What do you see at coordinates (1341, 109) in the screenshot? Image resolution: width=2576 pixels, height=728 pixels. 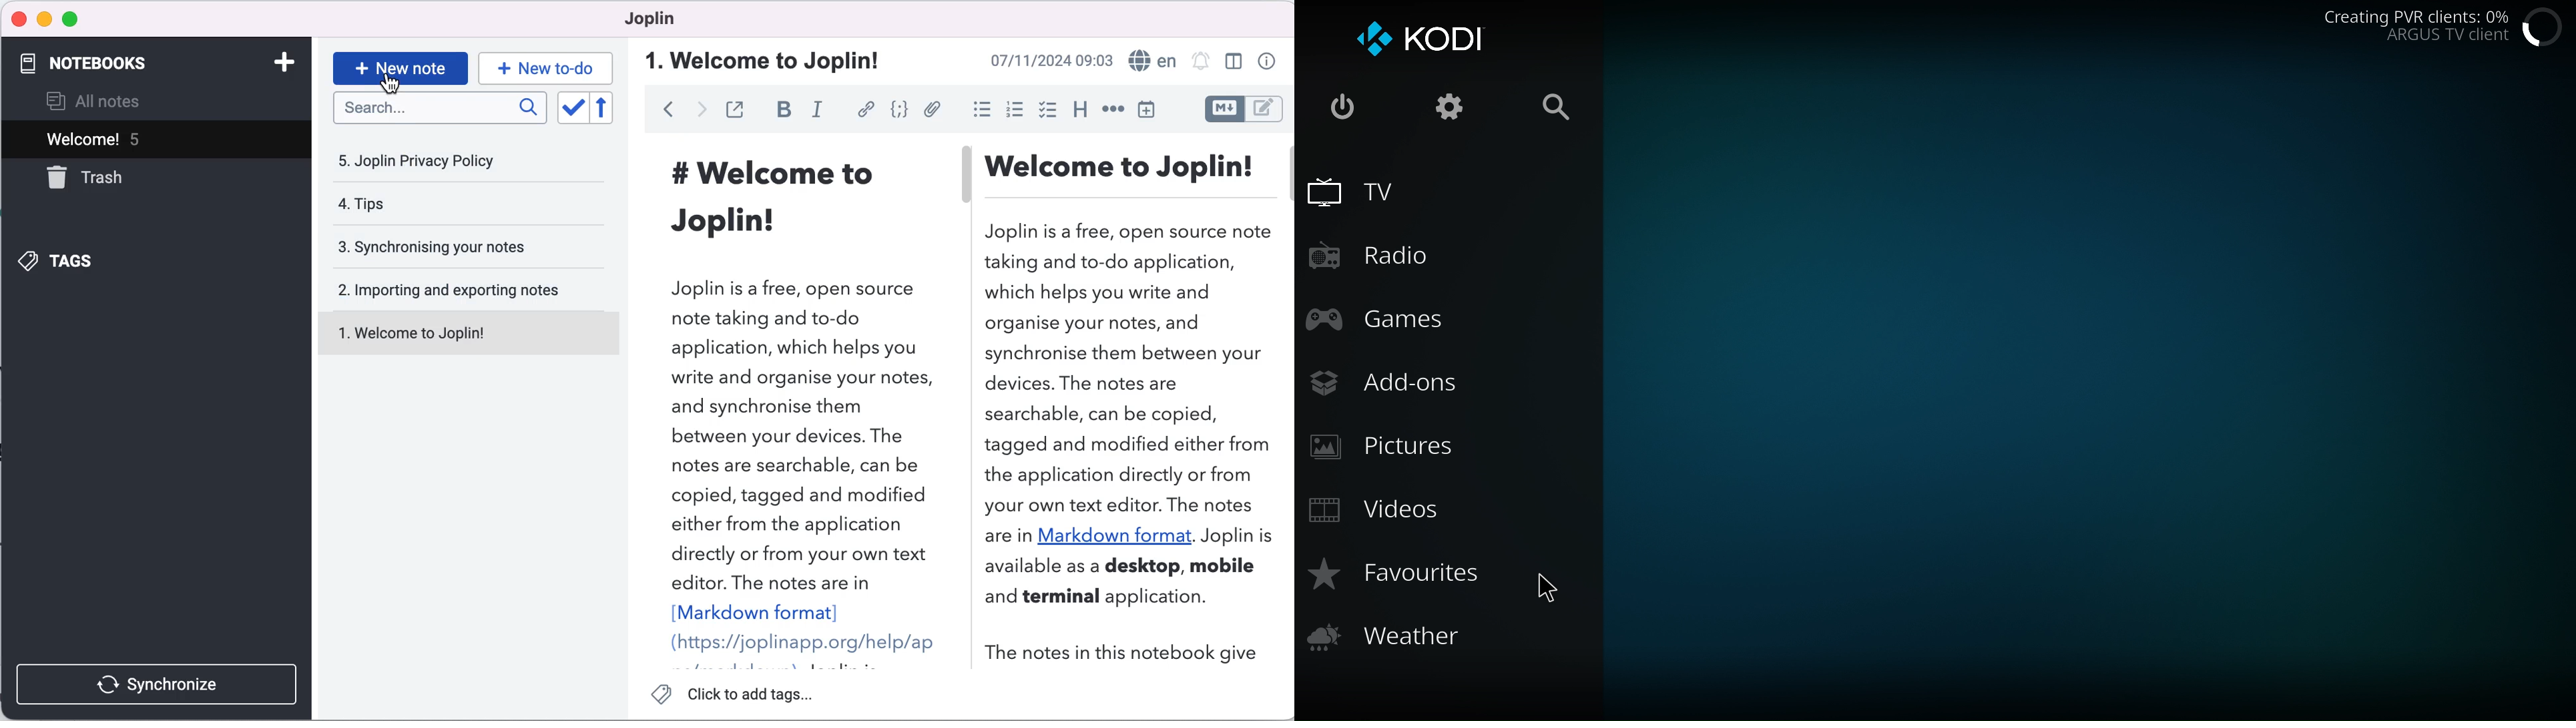 I see `exit` at bounding box center [1341, 109].